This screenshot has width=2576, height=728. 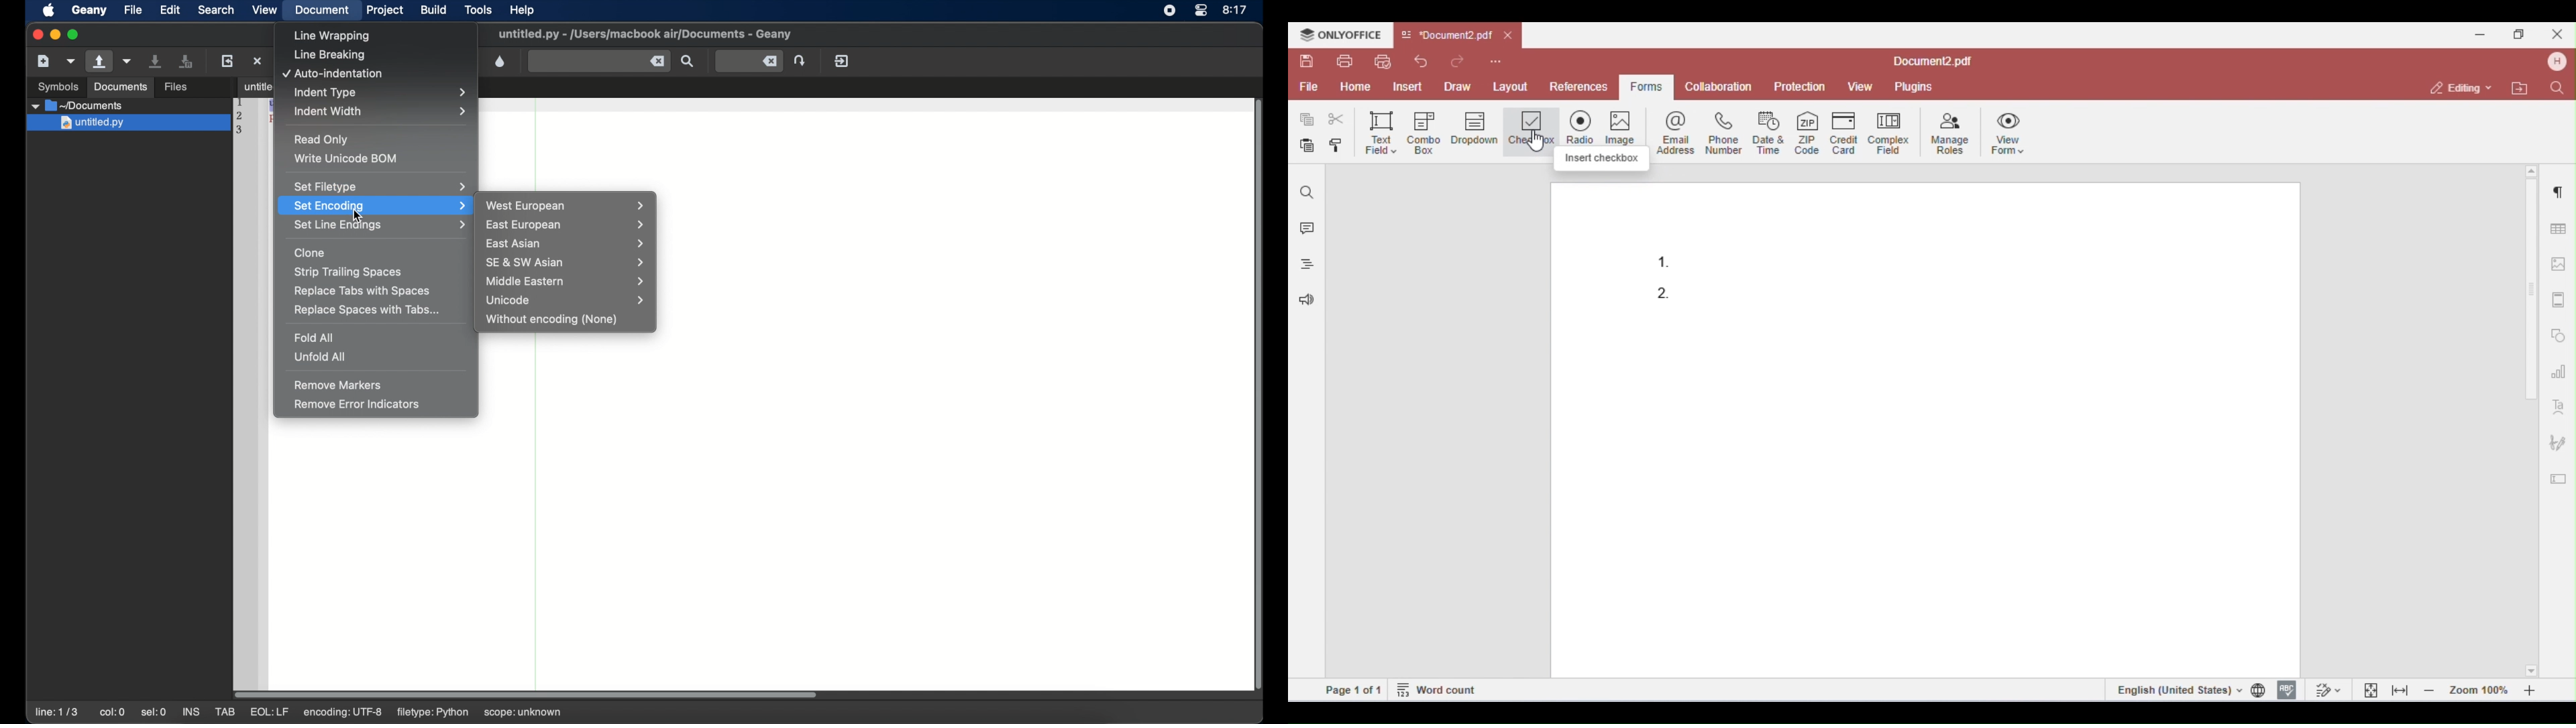 What do you see at coordinates (379, 225) in the screenshot?
I see `set line endings menu` at bounding box center [379, 225].